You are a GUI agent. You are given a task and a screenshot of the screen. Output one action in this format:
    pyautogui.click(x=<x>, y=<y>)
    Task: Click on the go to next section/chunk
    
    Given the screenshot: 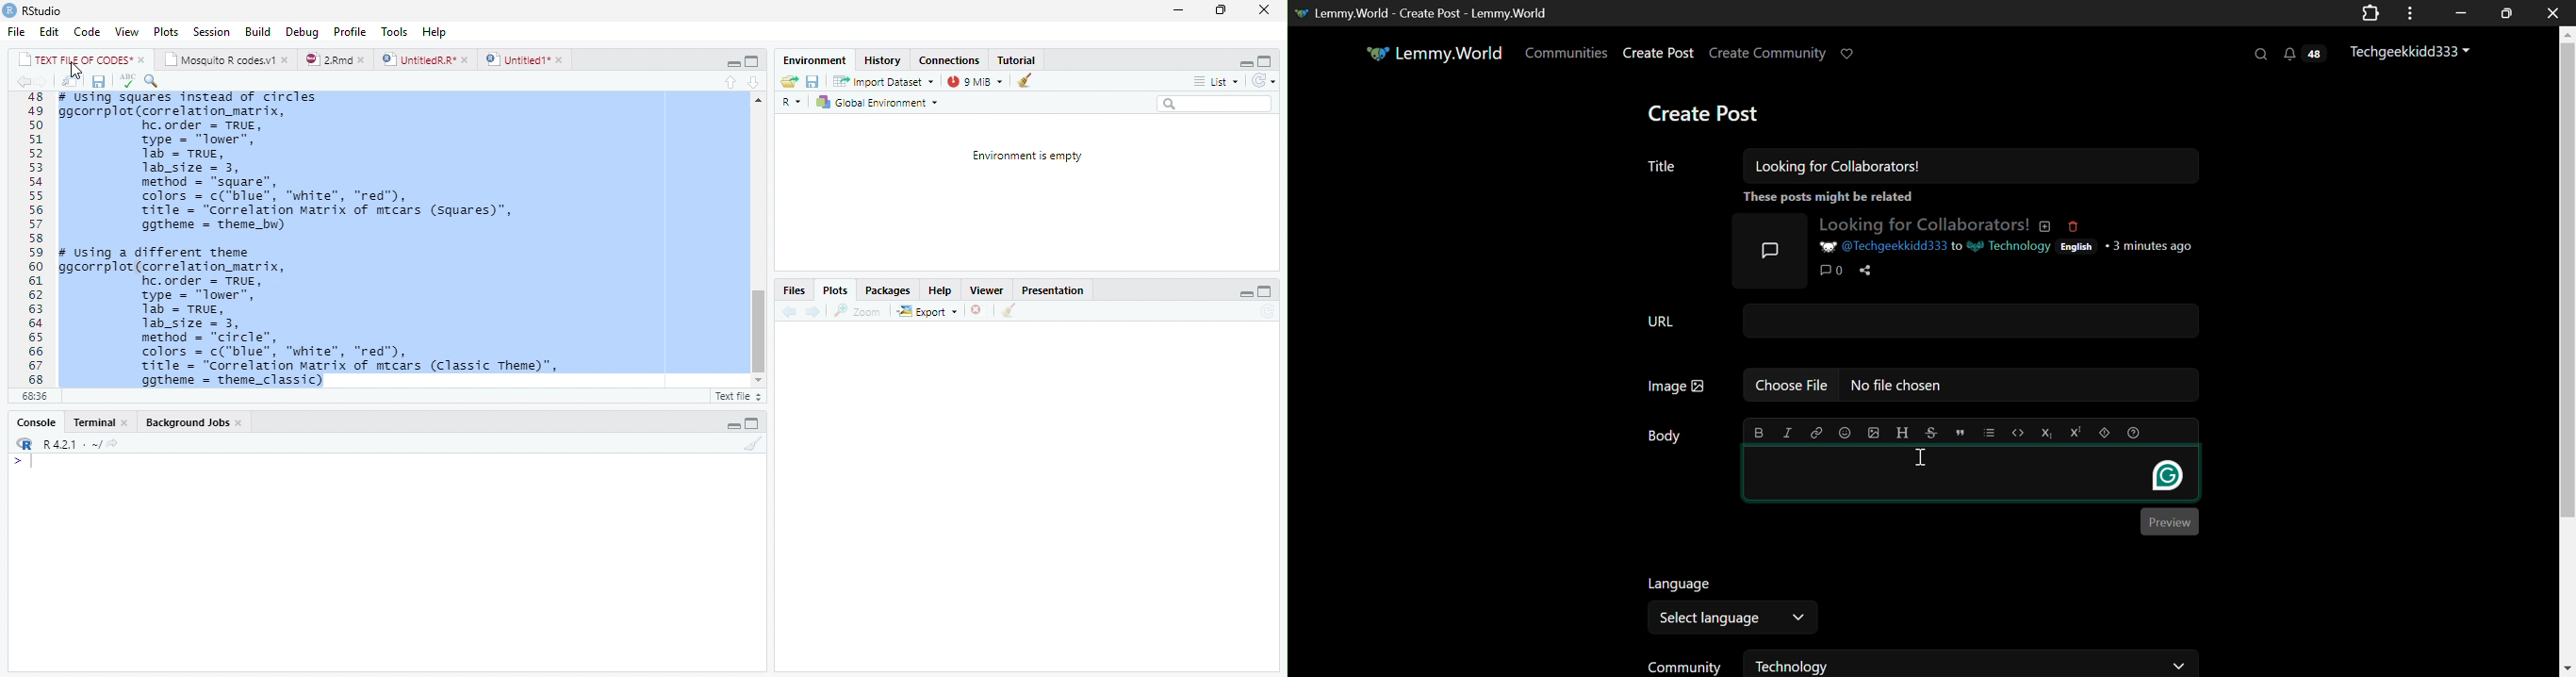 What is the action you would take?
    pyautogui.click(x=754, y=80)
    